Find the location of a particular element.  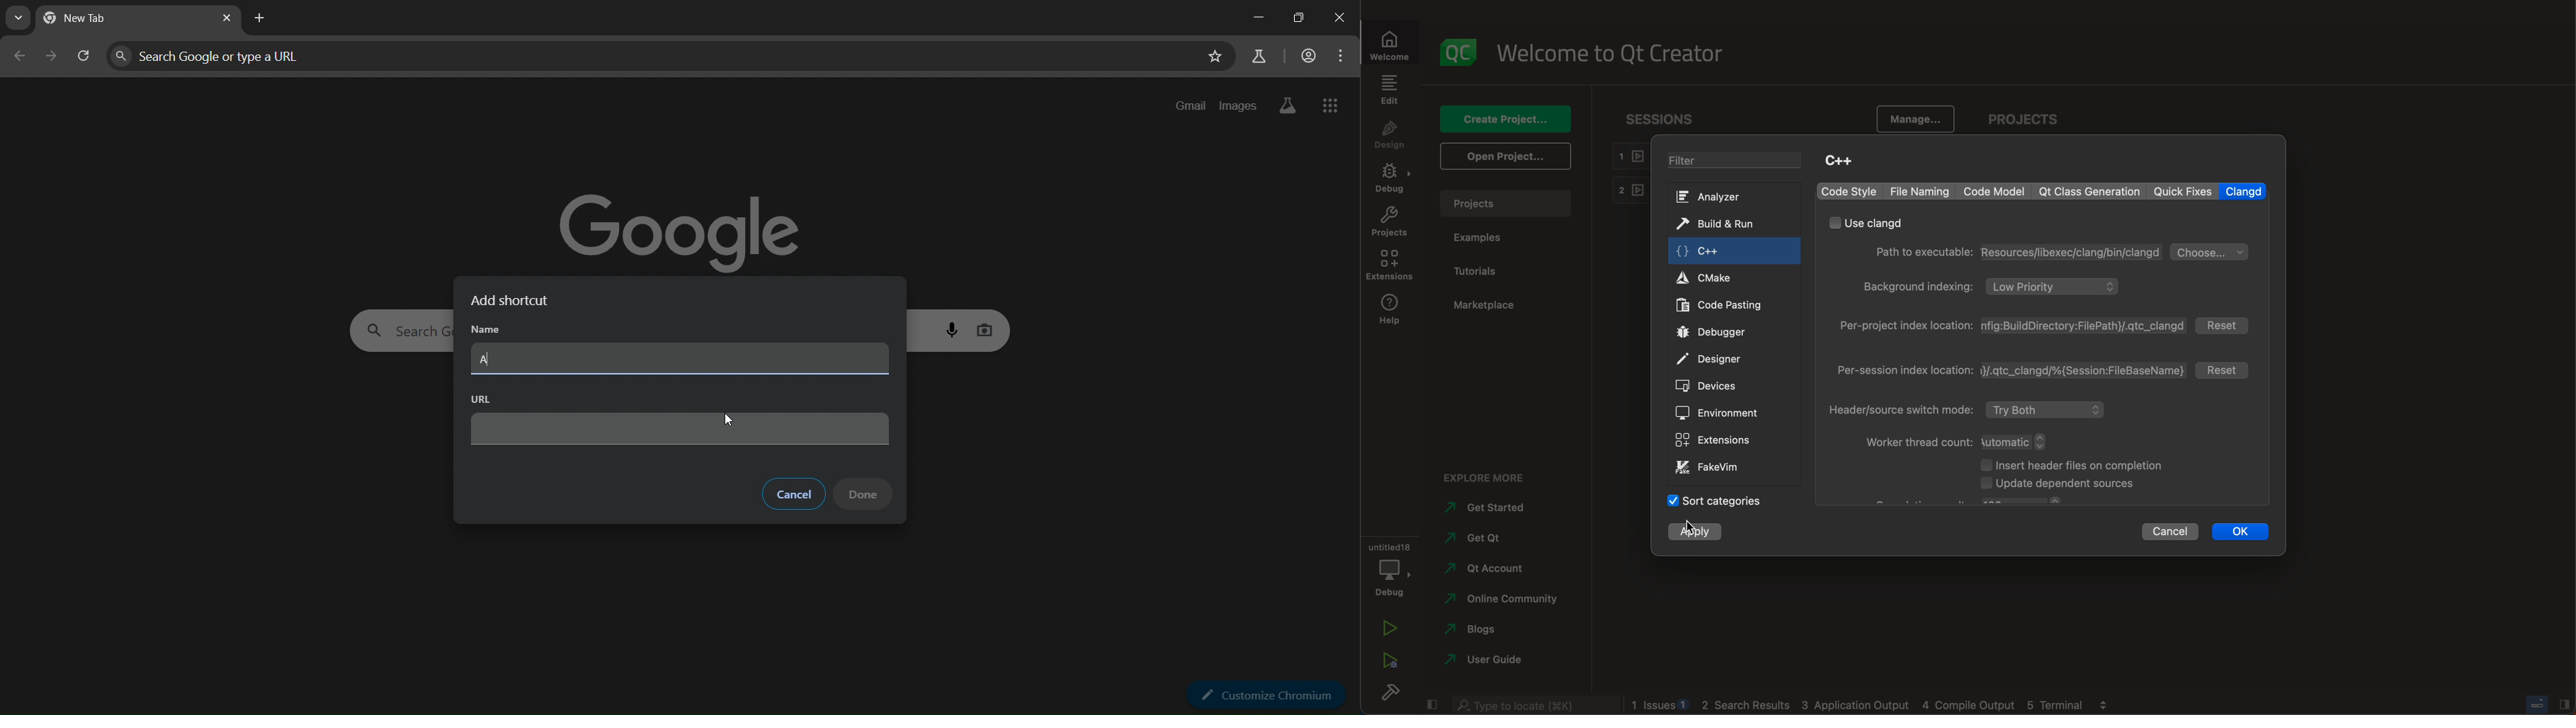

projects is located at coordinates (2034, 120).